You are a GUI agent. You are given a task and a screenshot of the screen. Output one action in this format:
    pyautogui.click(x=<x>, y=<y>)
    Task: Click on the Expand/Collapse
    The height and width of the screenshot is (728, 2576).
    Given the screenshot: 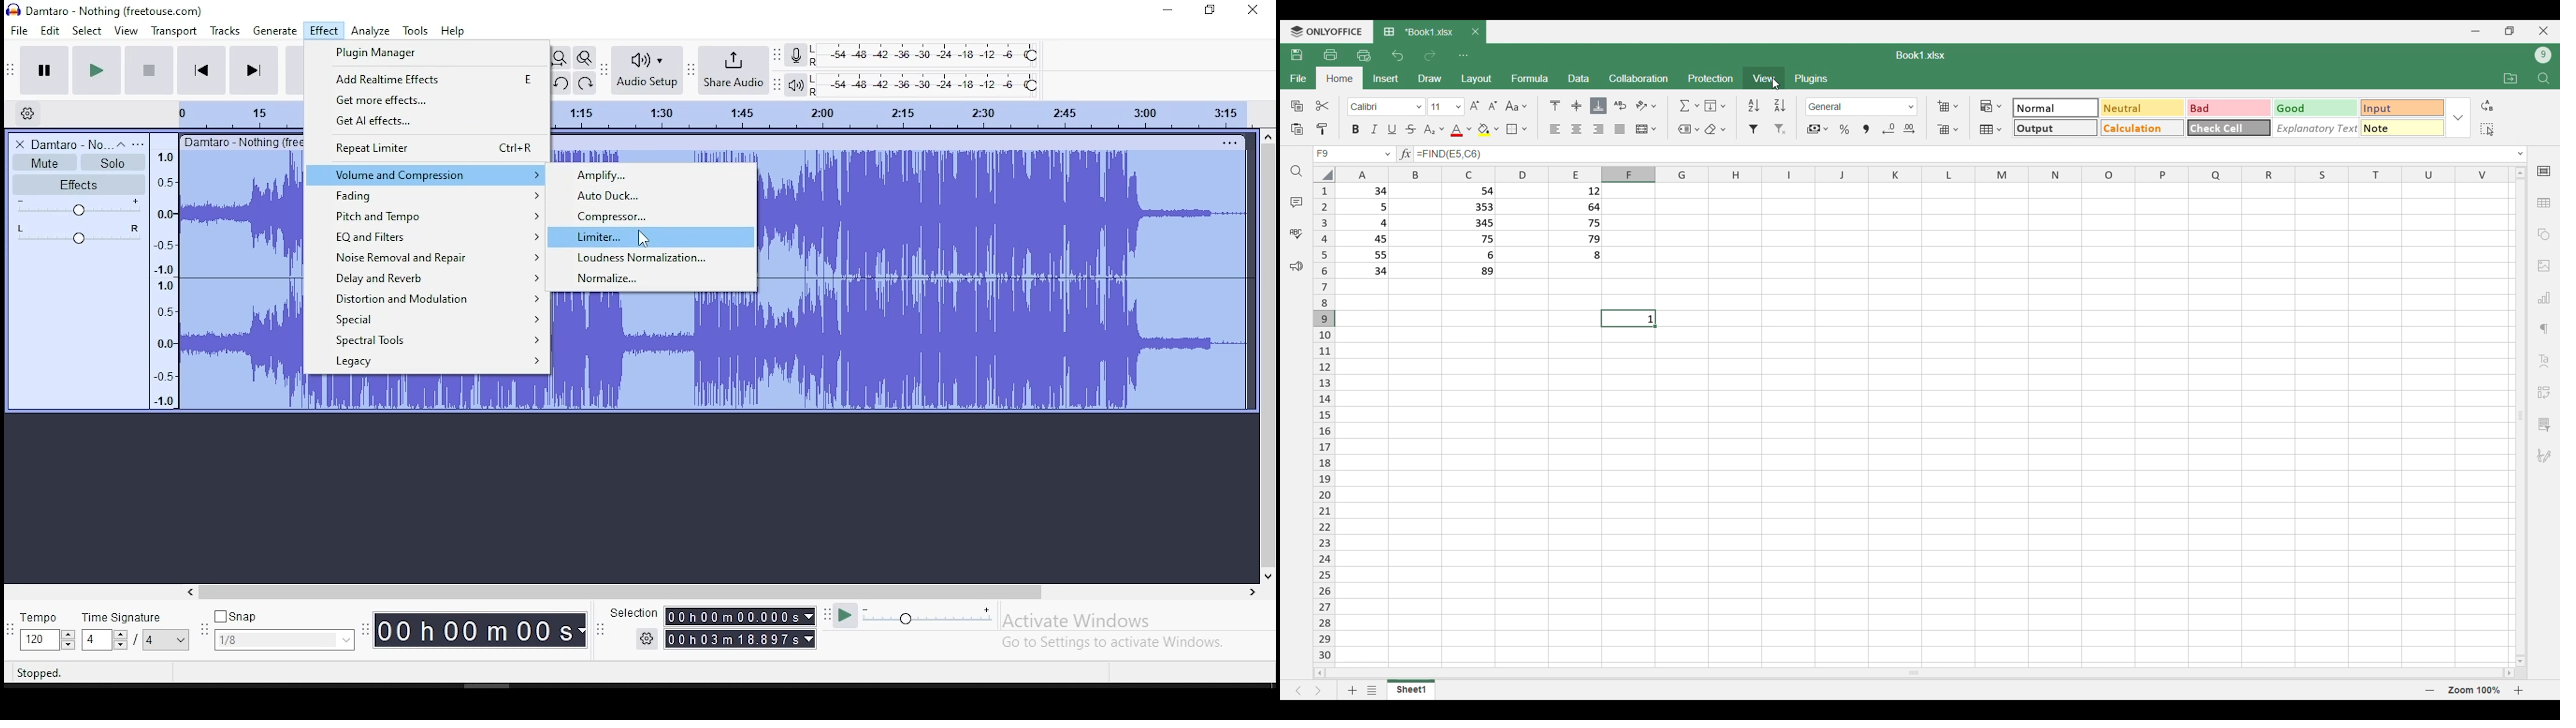 What is the action you would take?
    pyautogui.click(x=2521, y=154)
    